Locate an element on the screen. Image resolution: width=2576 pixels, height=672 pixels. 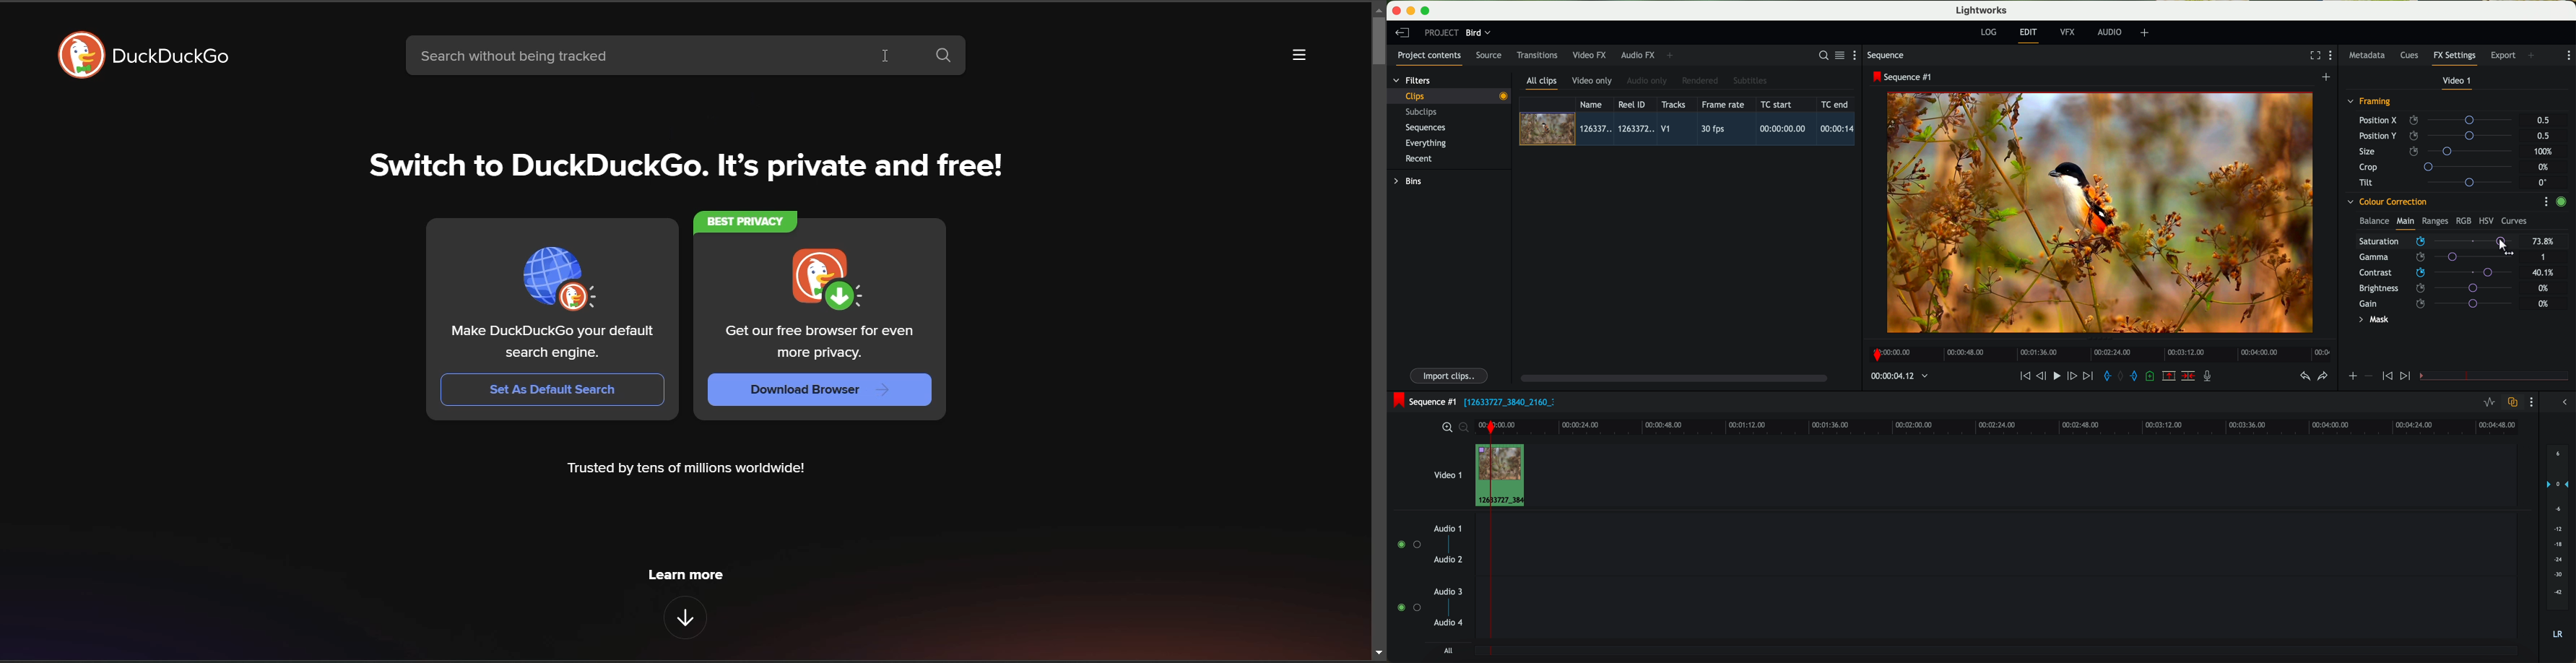
framing is located at coordinates (2370, 102).